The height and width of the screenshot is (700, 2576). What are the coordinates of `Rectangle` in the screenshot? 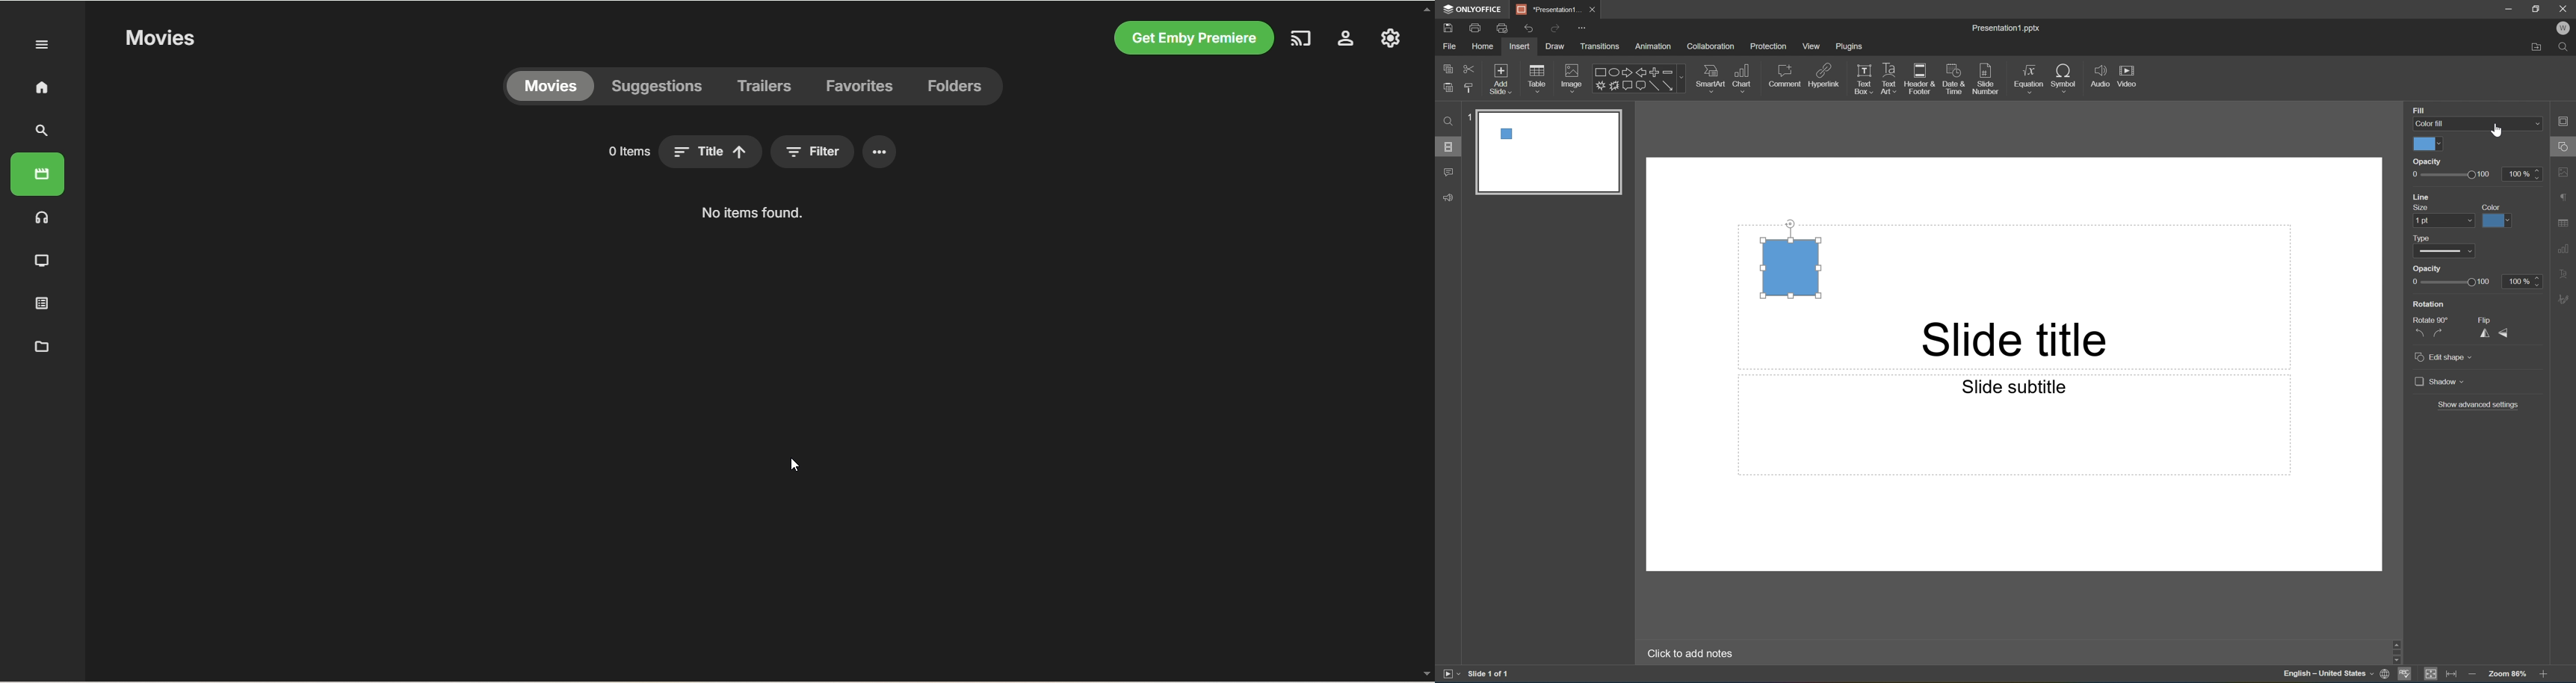 It's located at (1796, 268).